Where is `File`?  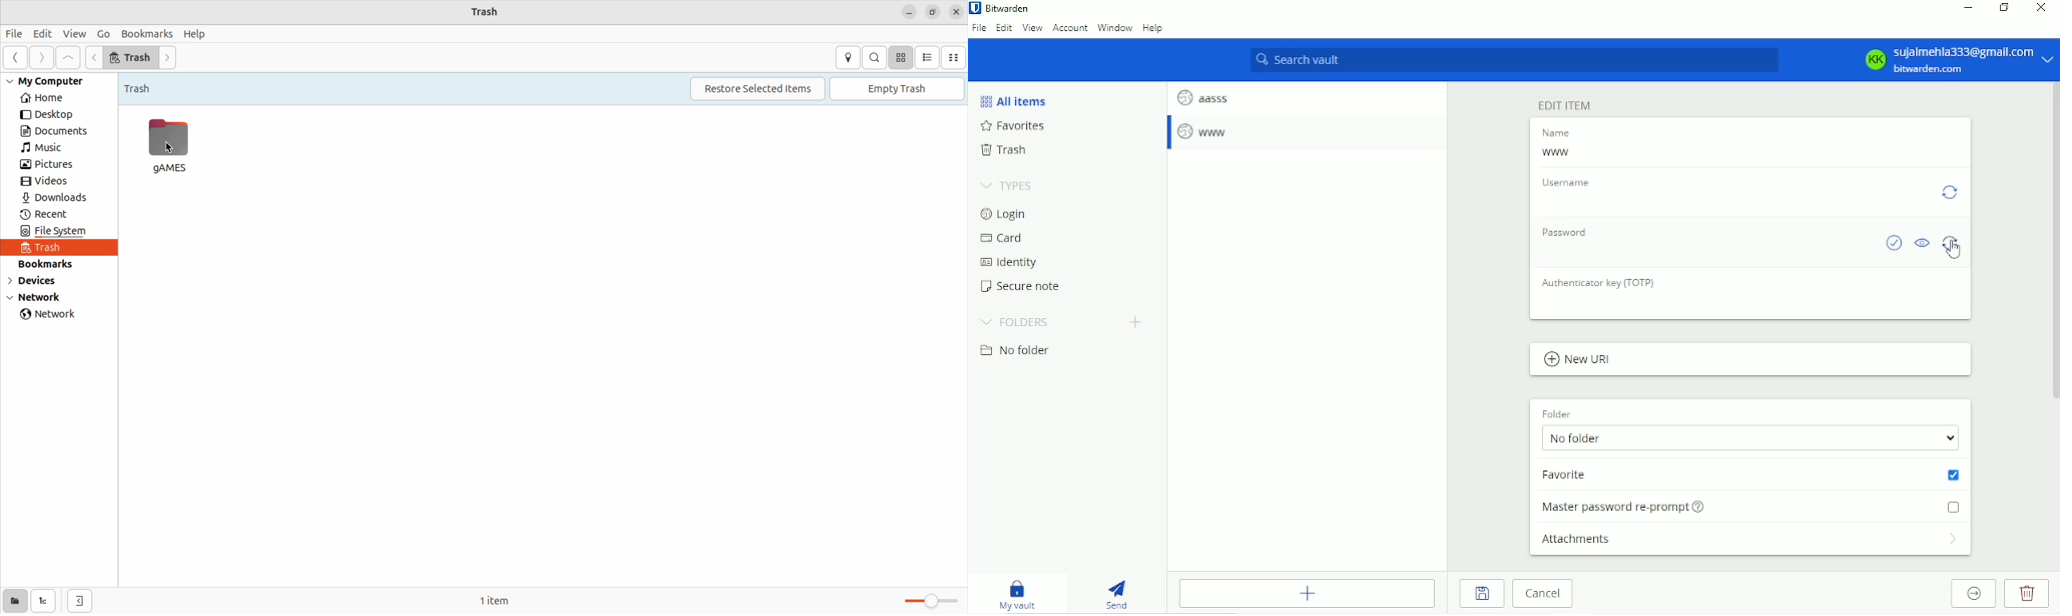 File is located at coordinates (979, 28).